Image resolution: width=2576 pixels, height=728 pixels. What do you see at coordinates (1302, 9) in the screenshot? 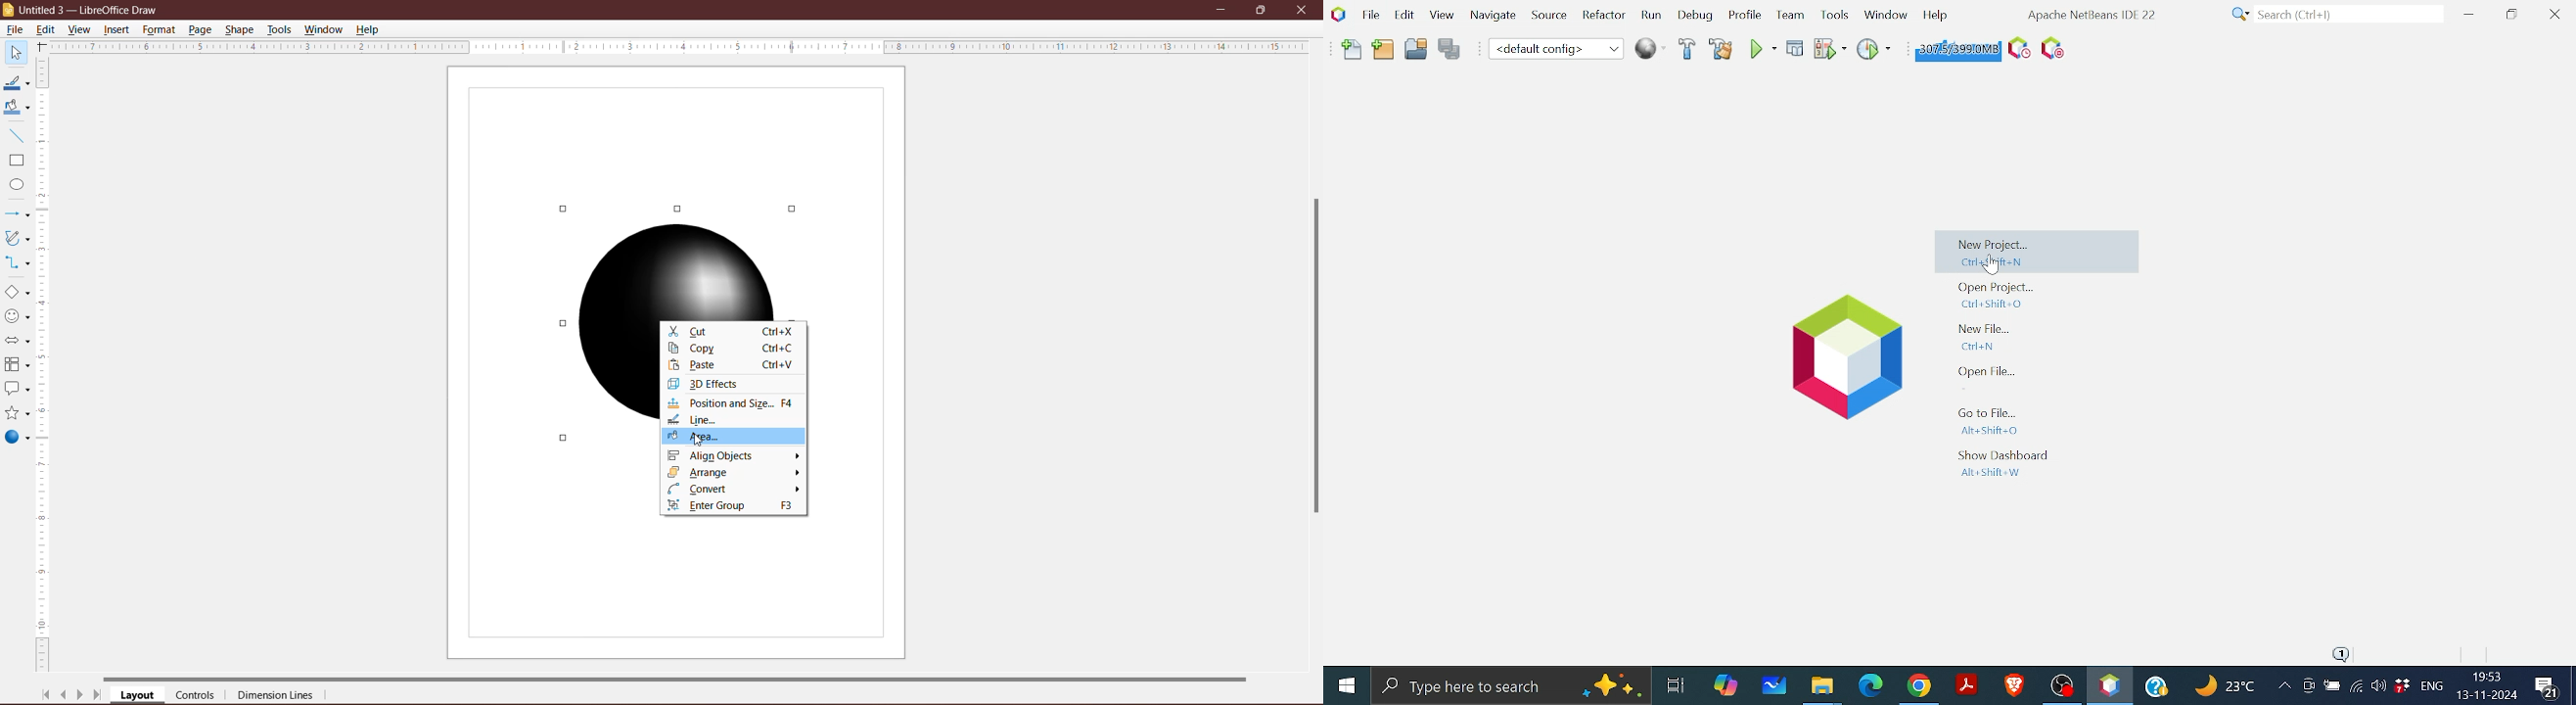
I see `Close` at bounding box center [1302, 9].